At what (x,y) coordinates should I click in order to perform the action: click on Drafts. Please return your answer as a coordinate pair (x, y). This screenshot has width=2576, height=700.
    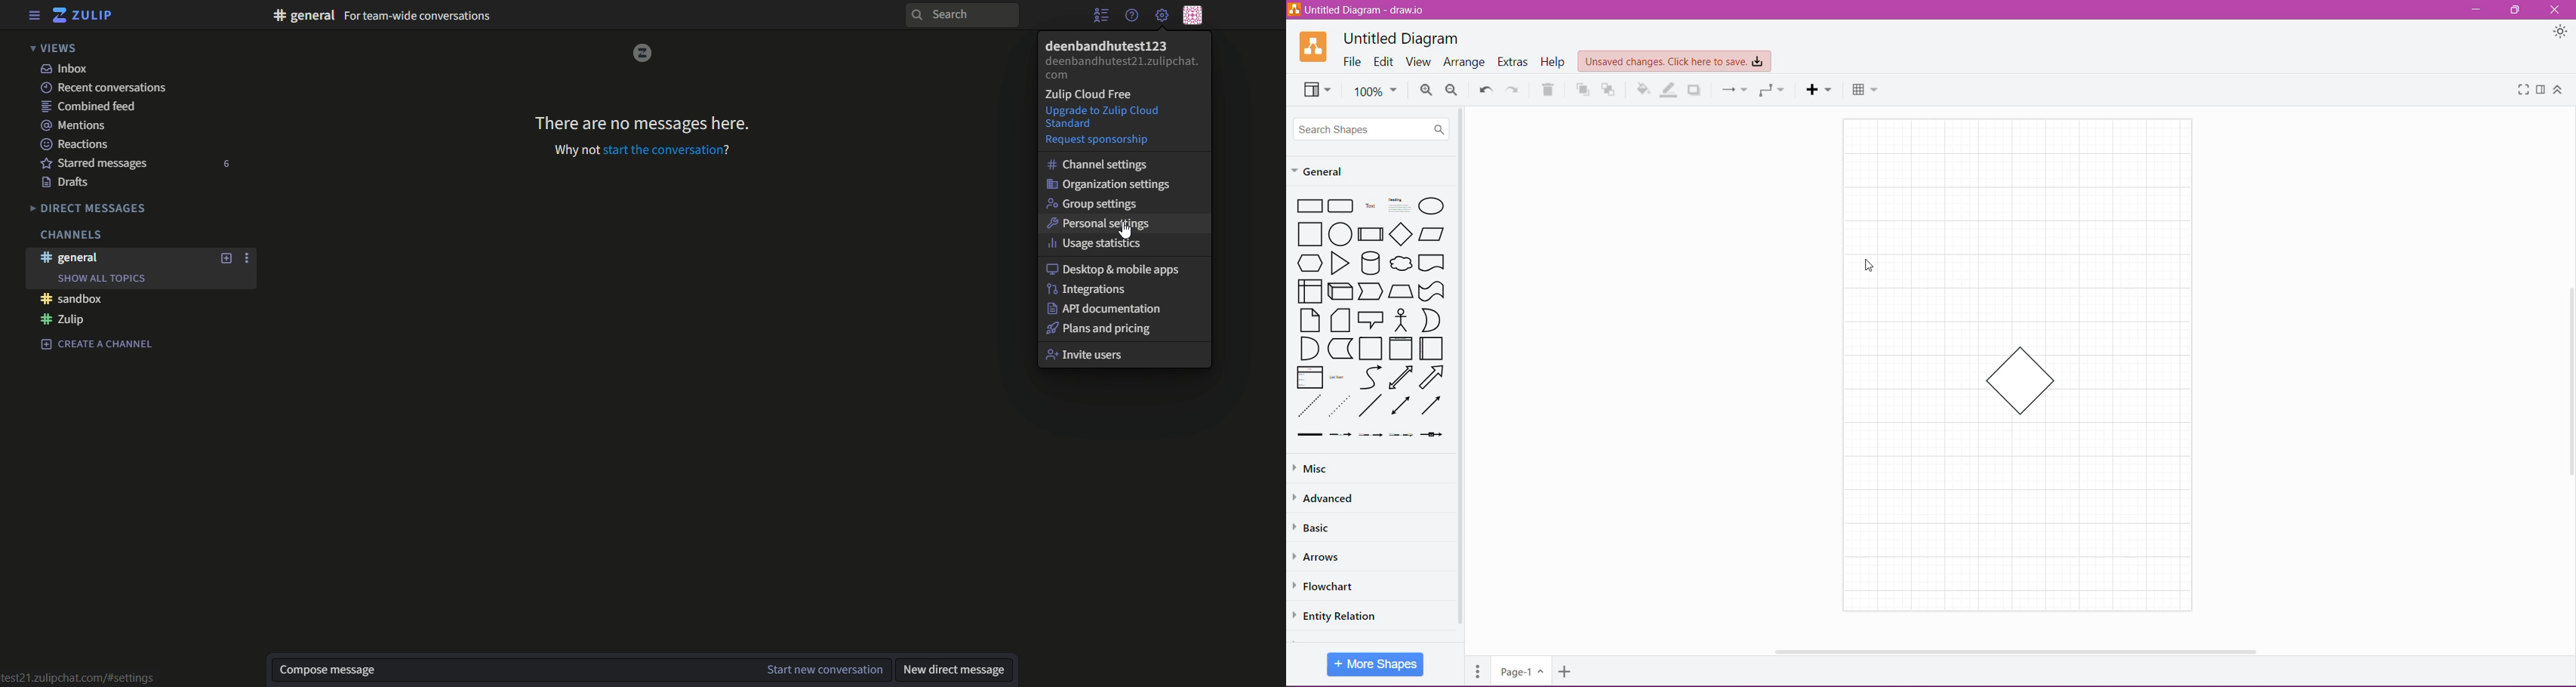
    Looking at the image, I should click on (69, 183).